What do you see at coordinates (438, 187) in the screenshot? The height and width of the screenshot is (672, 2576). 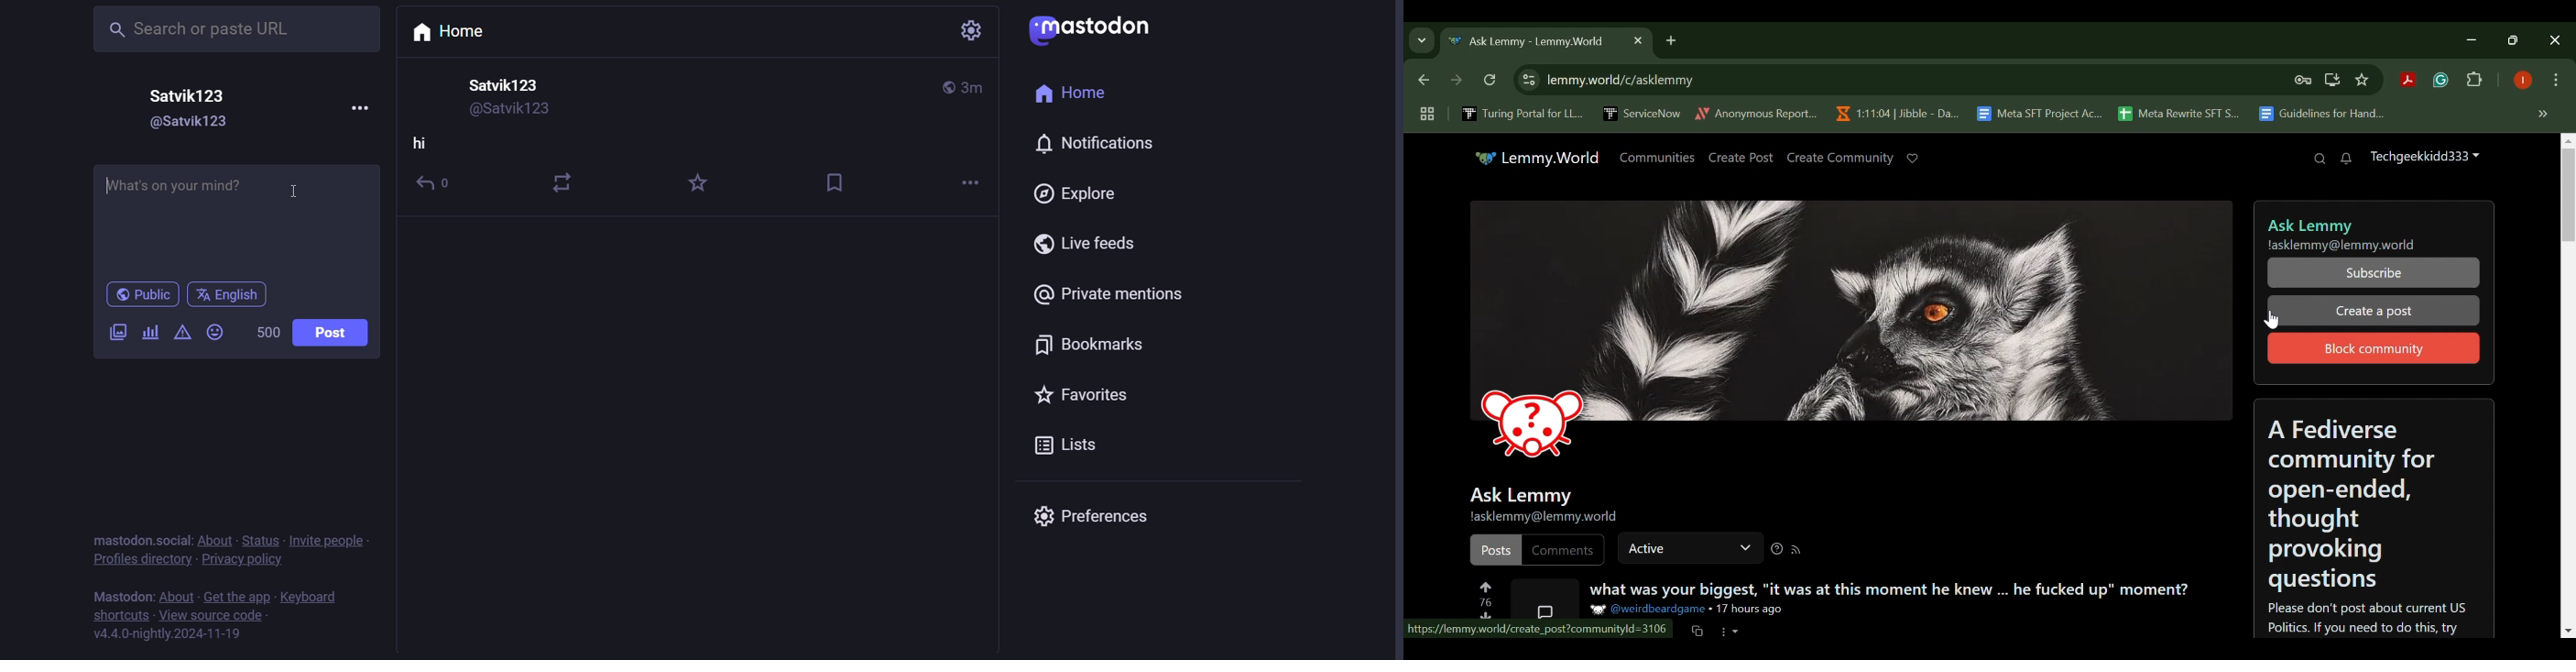 I see `reply` at bounding box center [438, 187].